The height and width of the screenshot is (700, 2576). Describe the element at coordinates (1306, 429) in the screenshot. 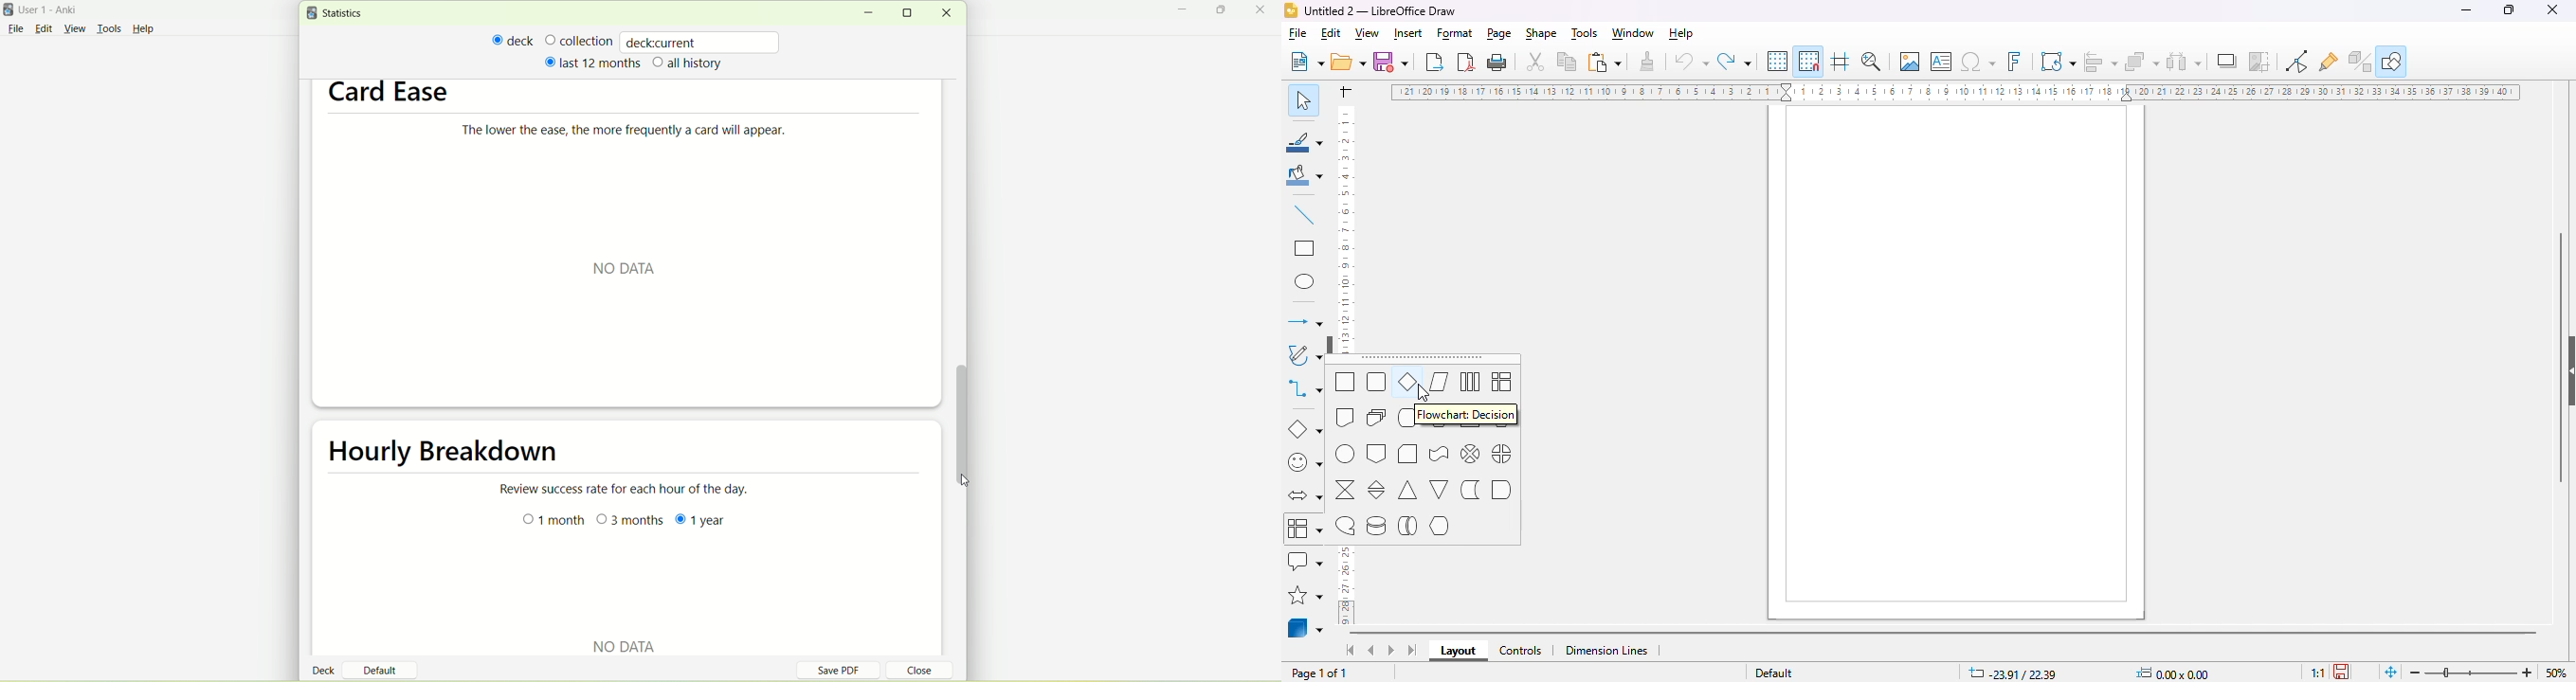

I see `basic shapes` at that location.